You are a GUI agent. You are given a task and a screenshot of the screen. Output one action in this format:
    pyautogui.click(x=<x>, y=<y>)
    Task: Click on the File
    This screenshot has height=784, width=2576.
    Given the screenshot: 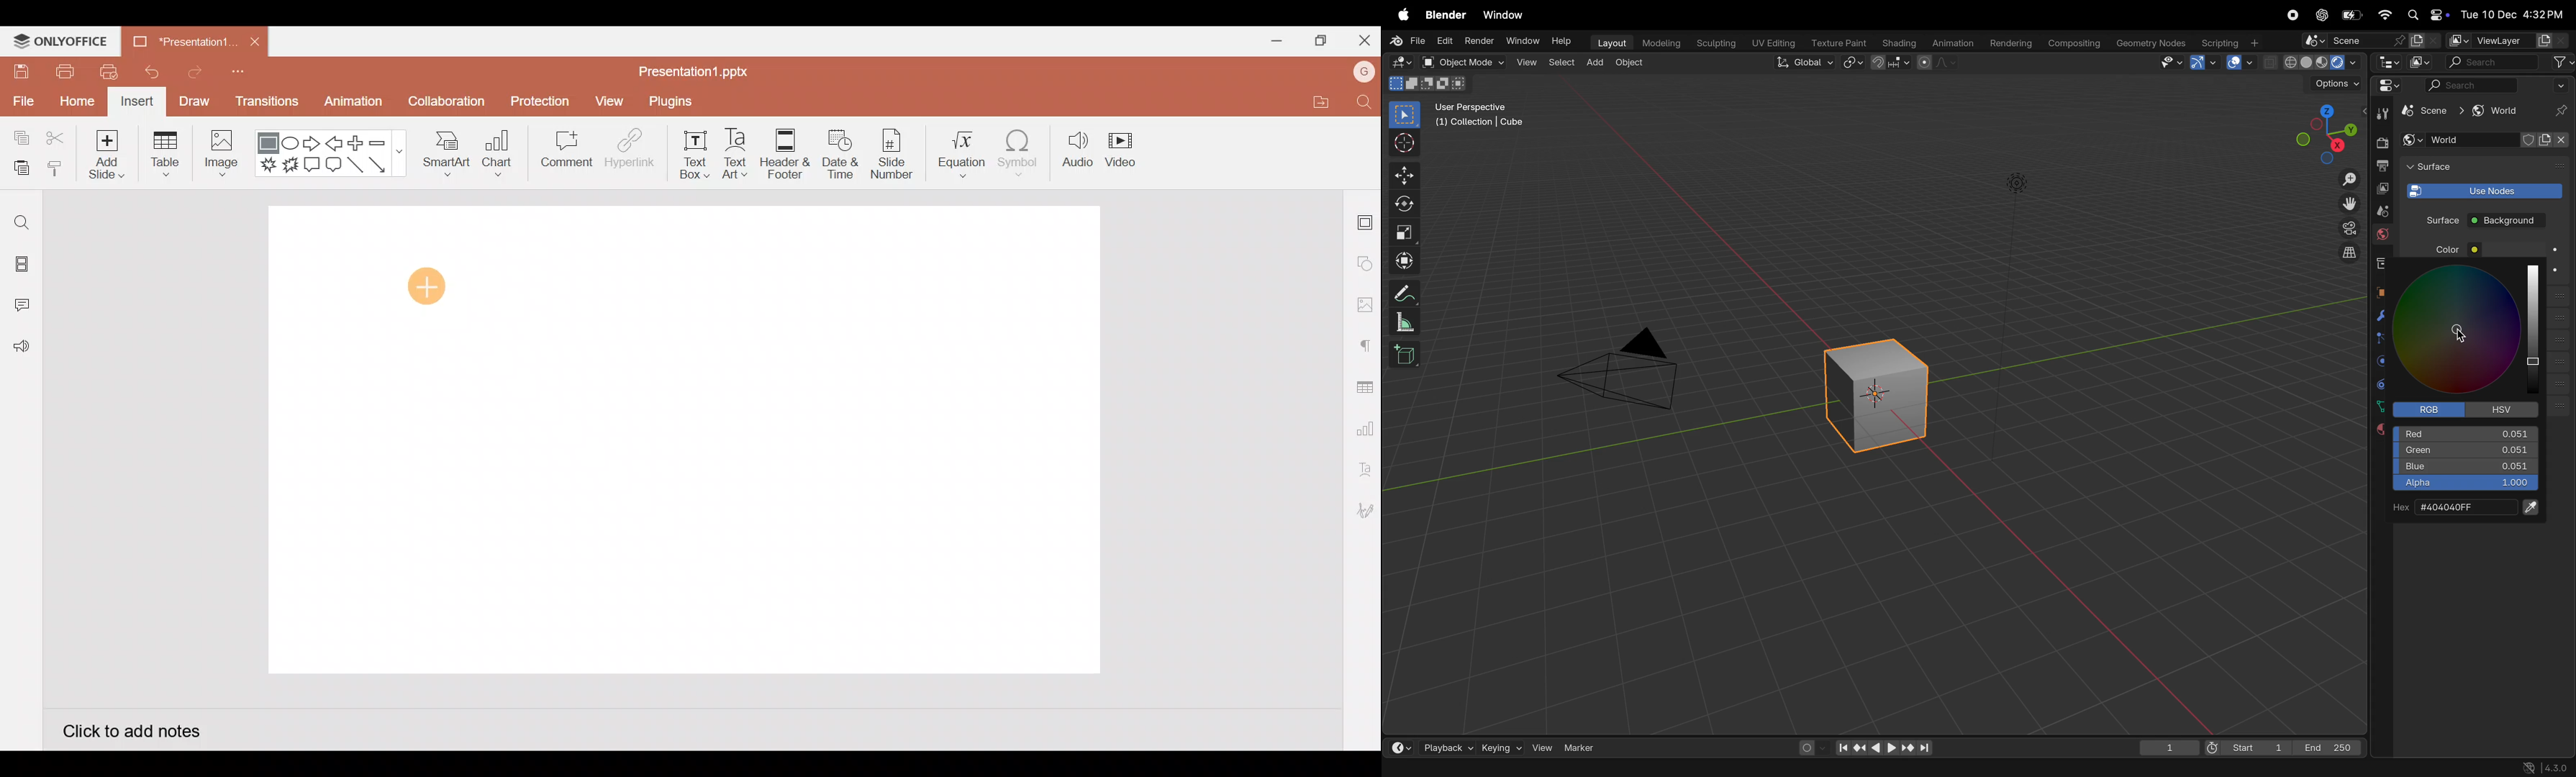 What is the action you would take?
    pyautogui.click(x=22, y=99)
    